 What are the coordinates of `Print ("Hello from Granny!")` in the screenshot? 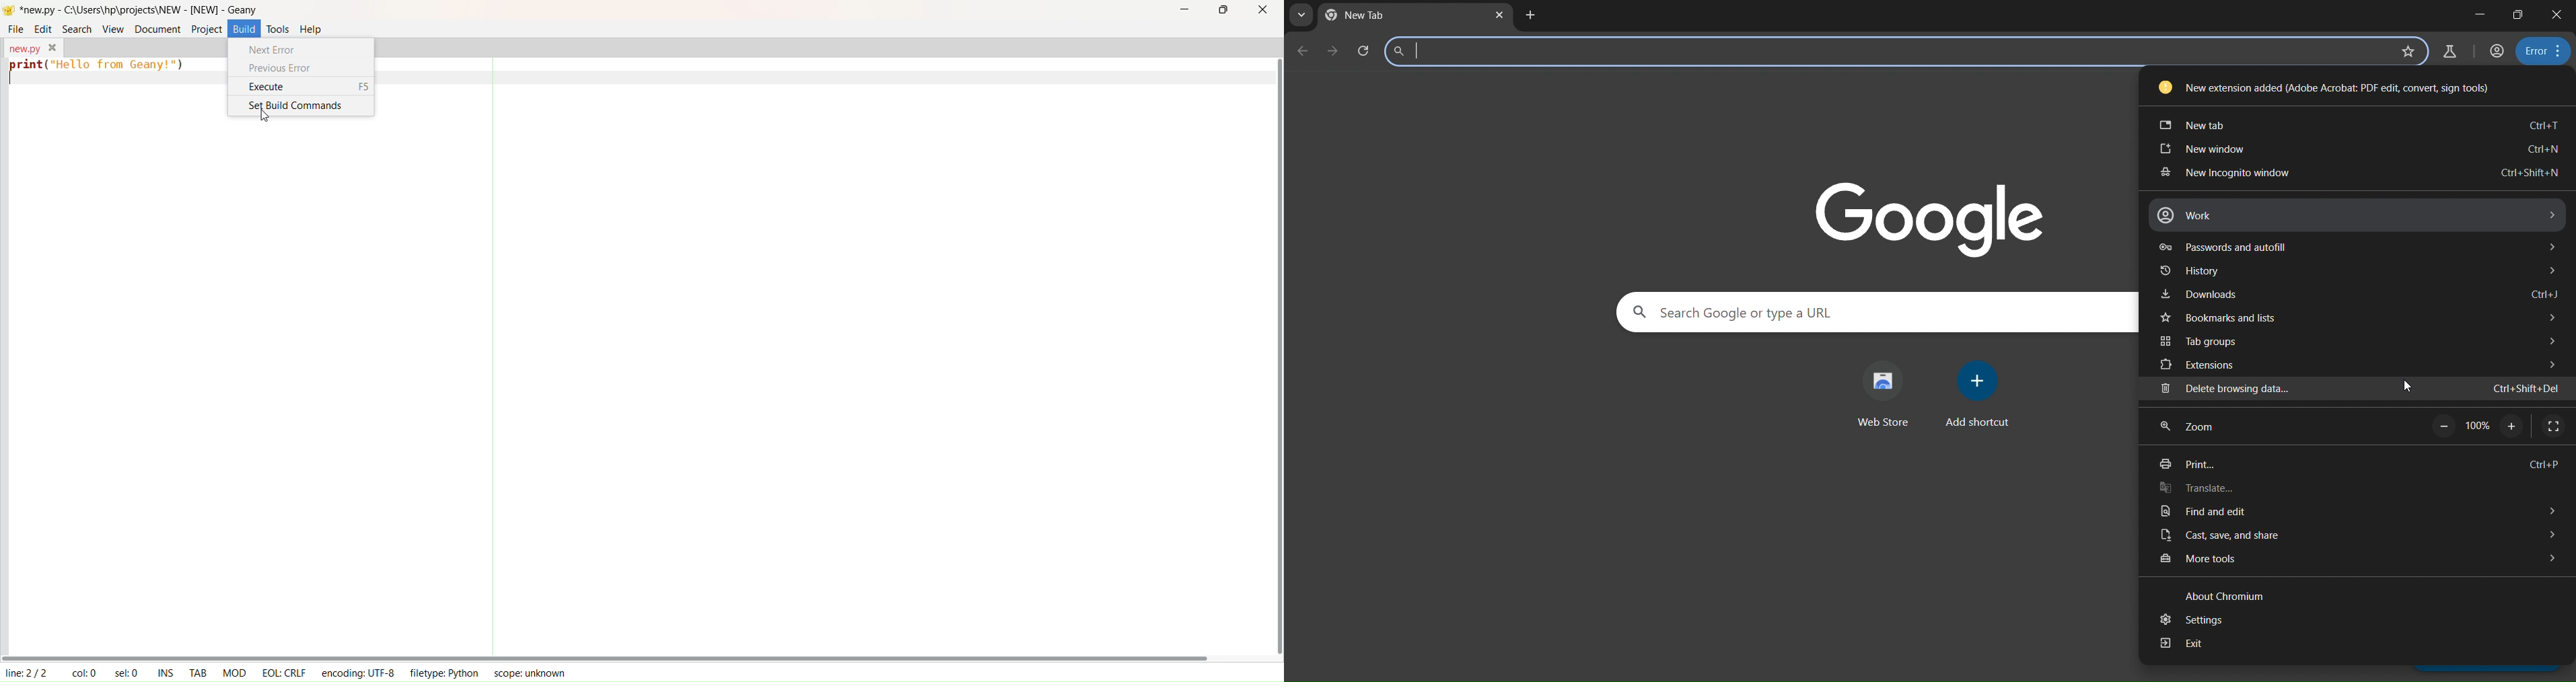 It's located at (99, 68).